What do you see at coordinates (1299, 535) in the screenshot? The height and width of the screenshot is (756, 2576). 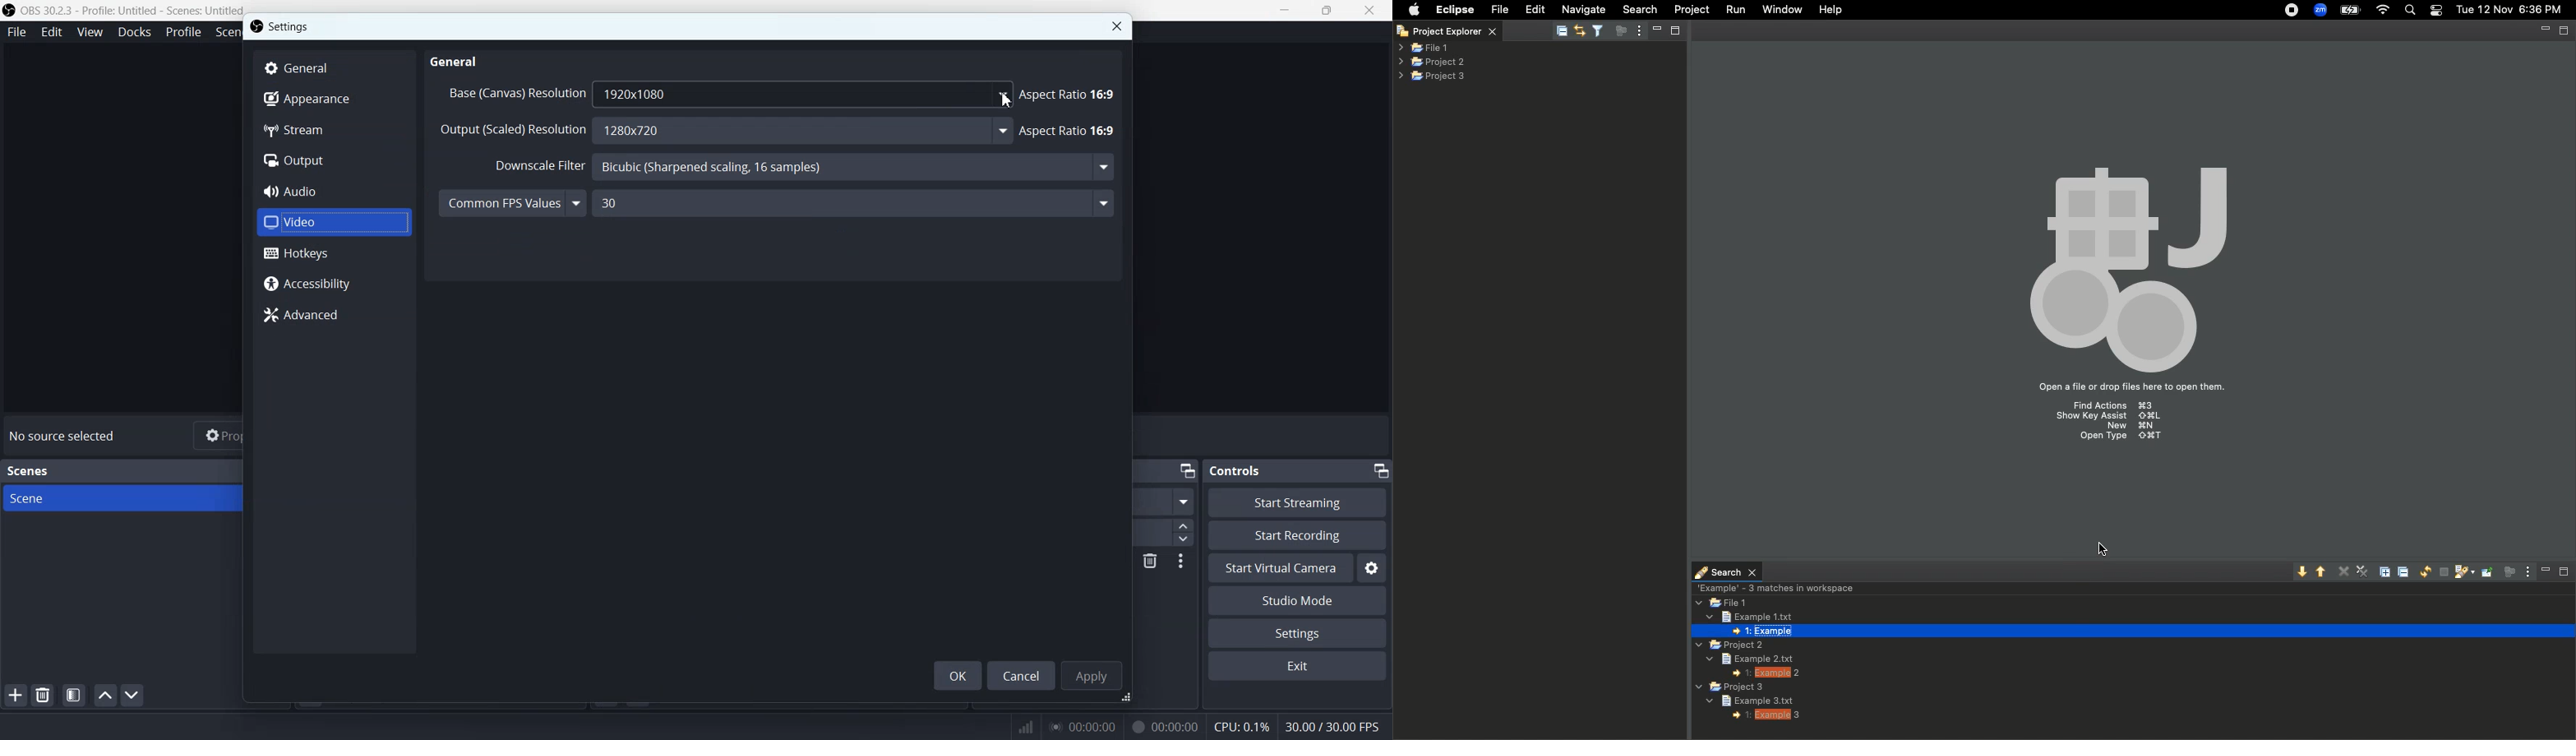 I see `Start Recording` at bounding box center [1299, 535].